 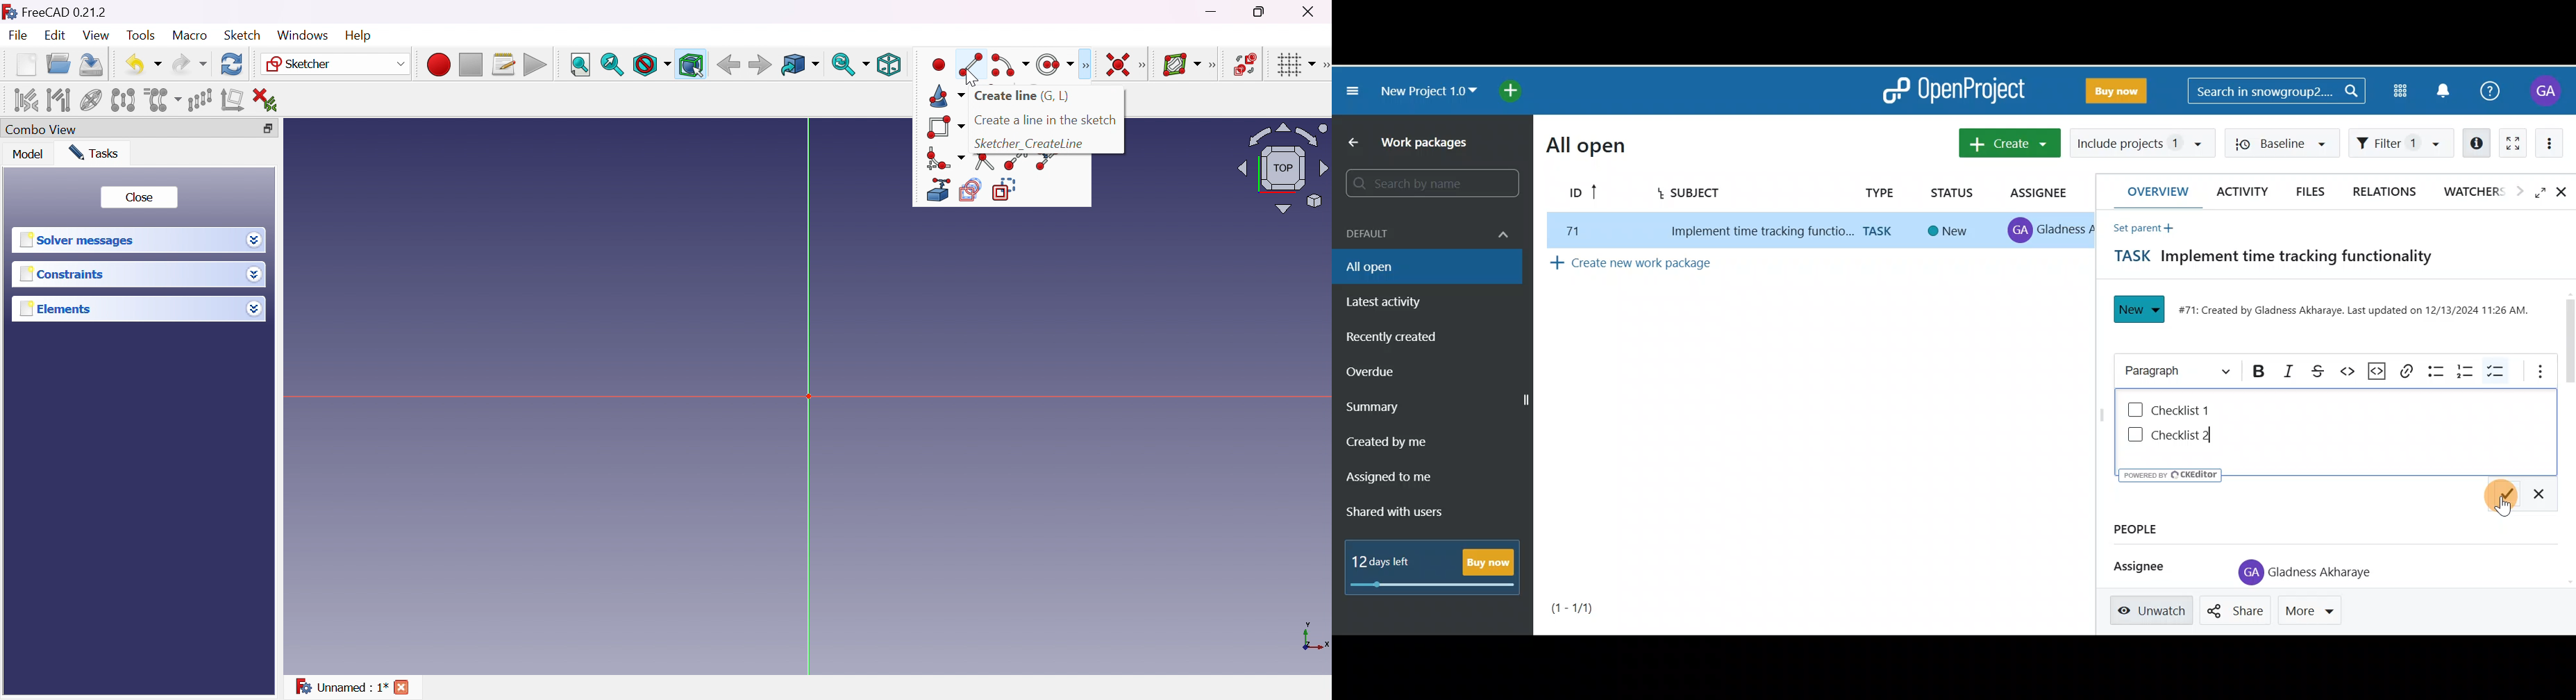 What do you see at coordinates (1434, 586) in the screenshot?
I see `progress bar` at bounding box center [1434, 586].